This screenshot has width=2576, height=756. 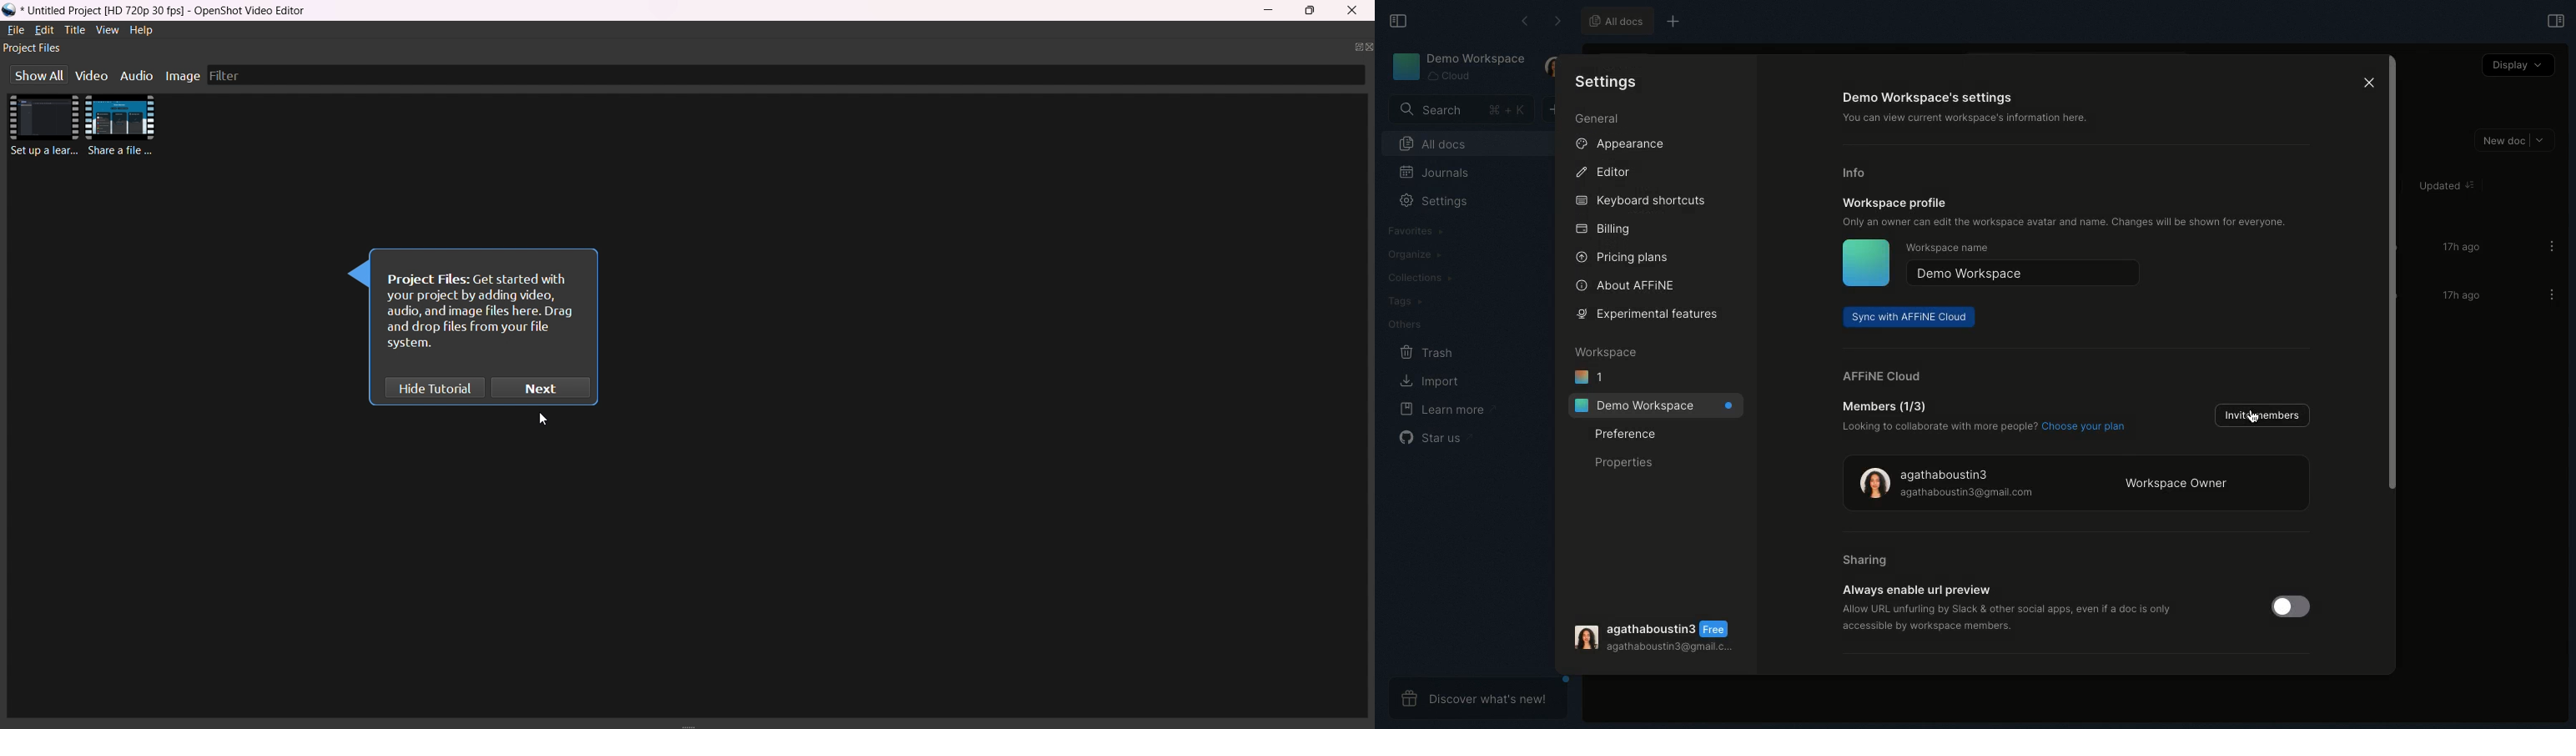 What do you see at coordinates (2513, 141) in the screenshot?
I see `New doc` at bounding box center [2513, 141].